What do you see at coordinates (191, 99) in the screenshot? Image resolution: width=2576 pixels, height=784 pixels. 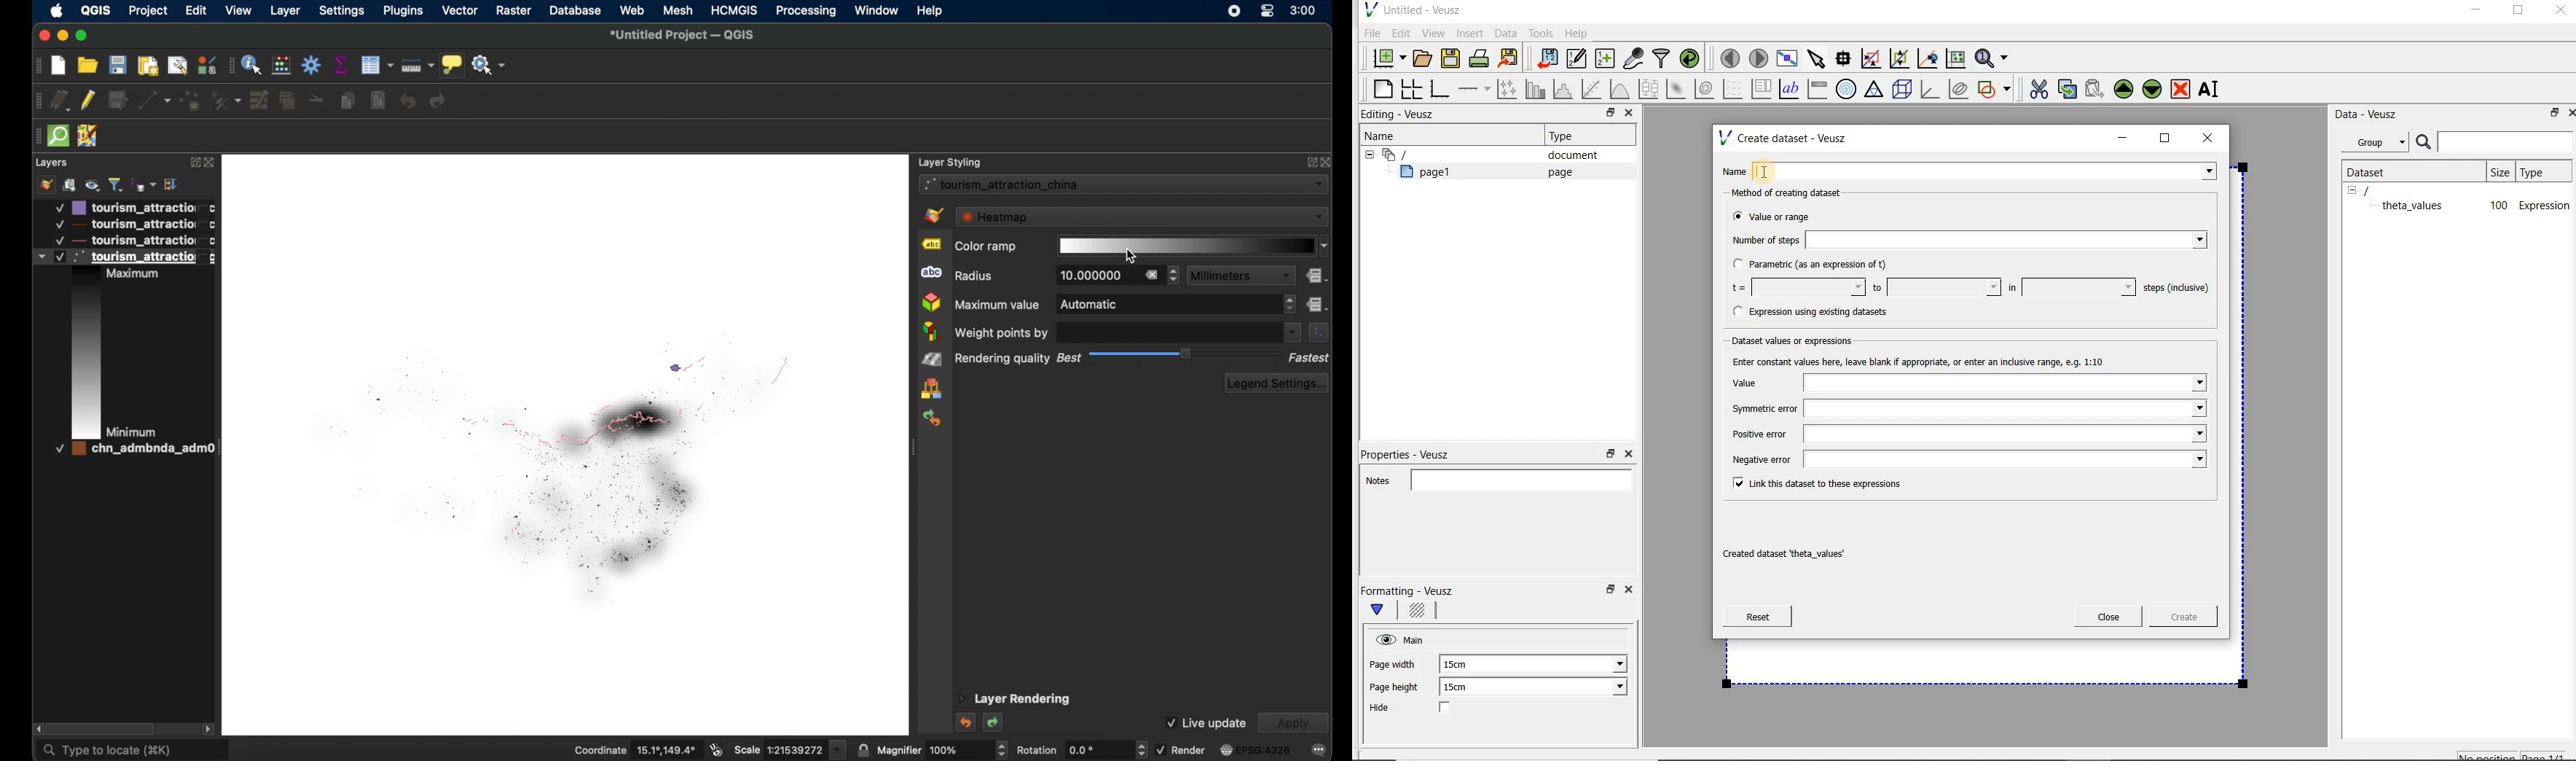 I see `add point features` at bounding box center [191, 99].